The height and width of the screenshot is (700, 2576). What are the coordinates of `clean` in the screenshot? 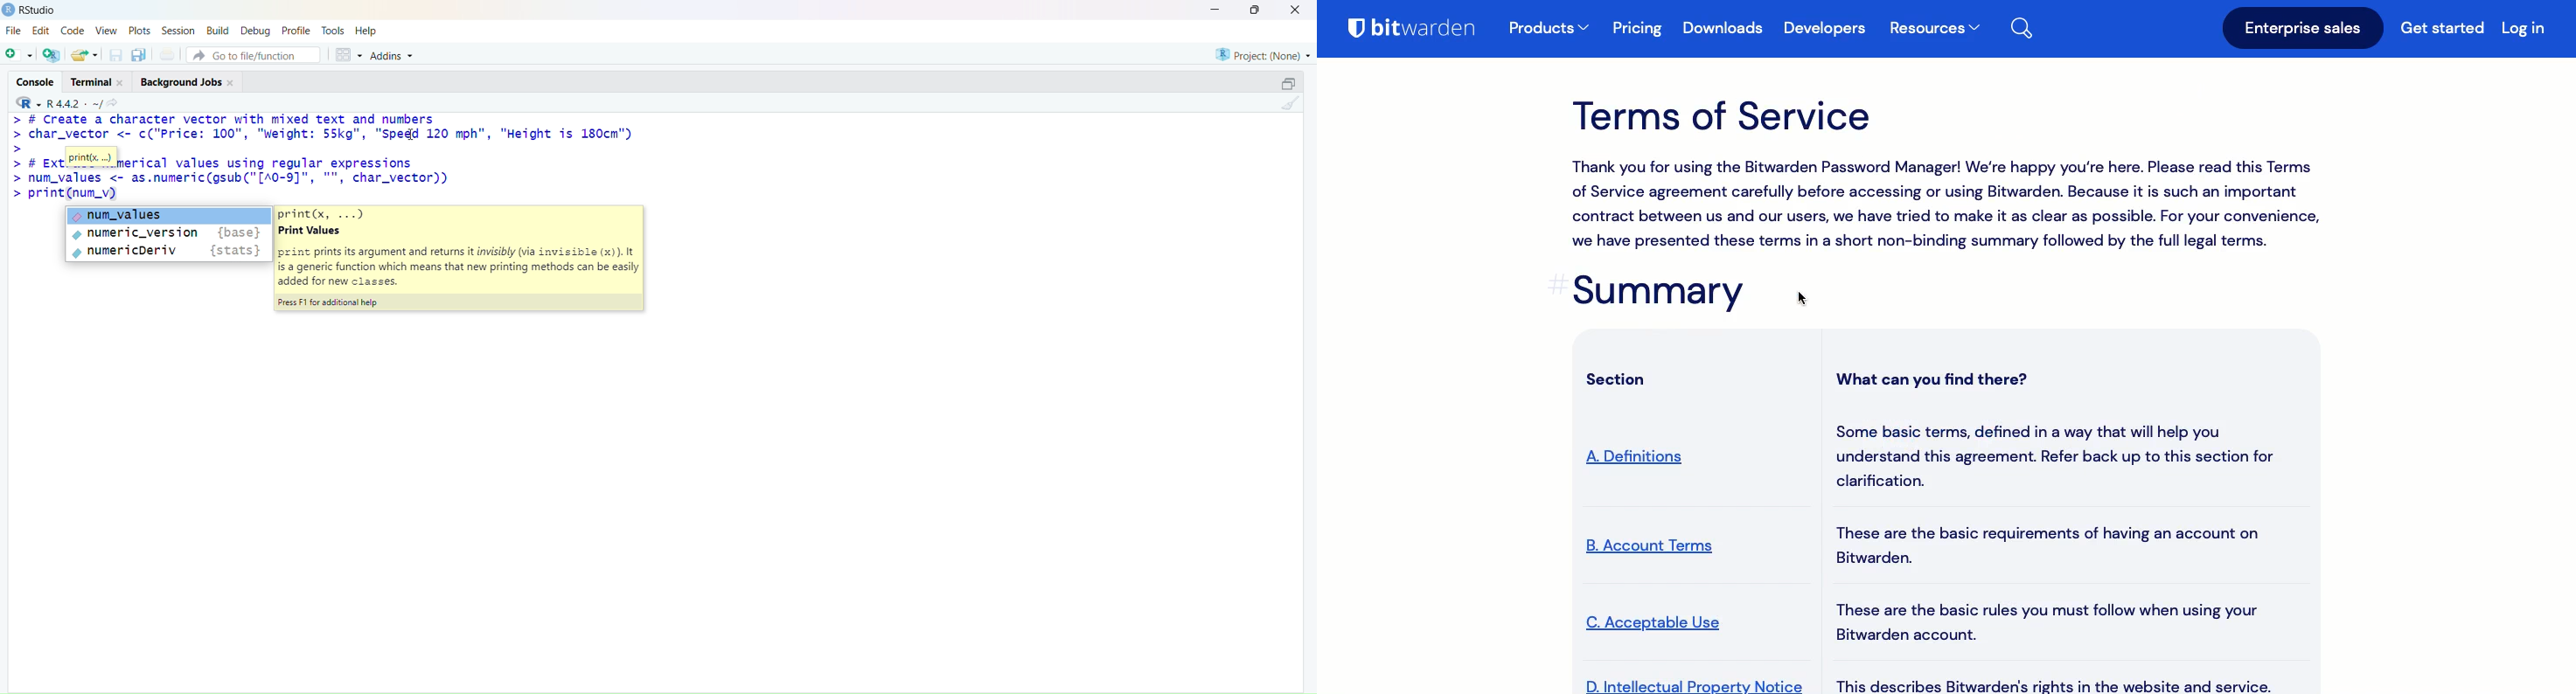 It's located at (1291, 102).